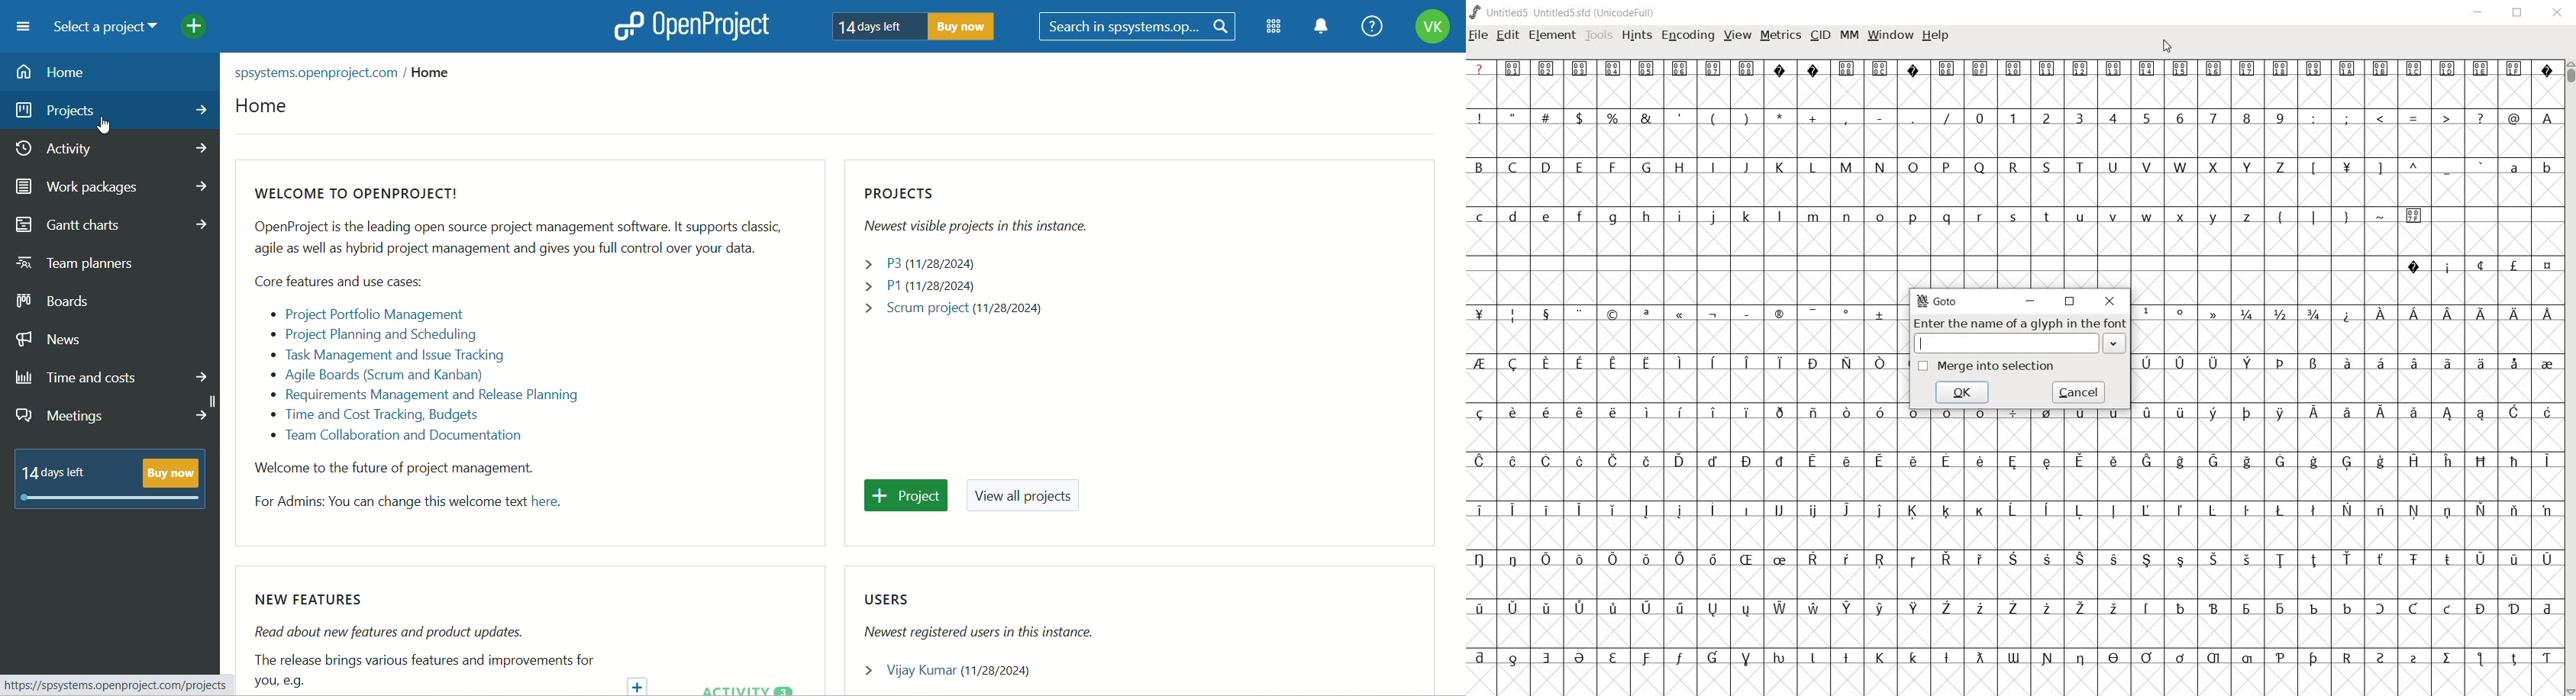 The height and width of the screenshot is (700, 2576). I want to click on (, so click(1714, 118).